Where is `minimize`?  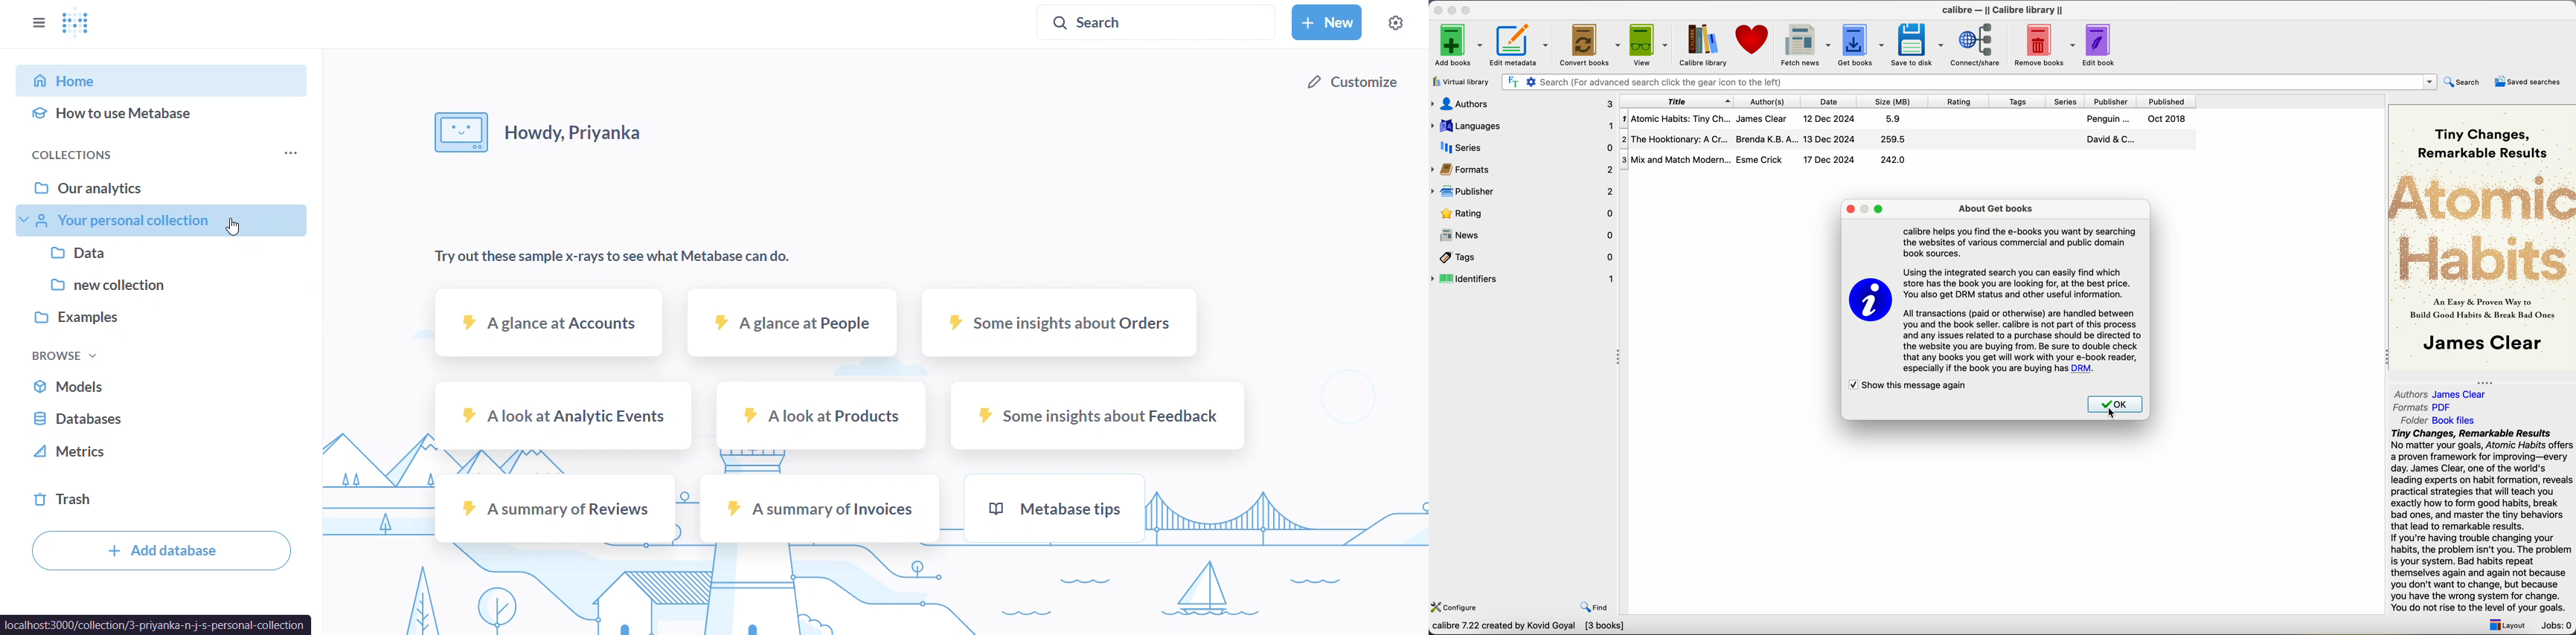
minimize is located at coordinates (1454, 10).